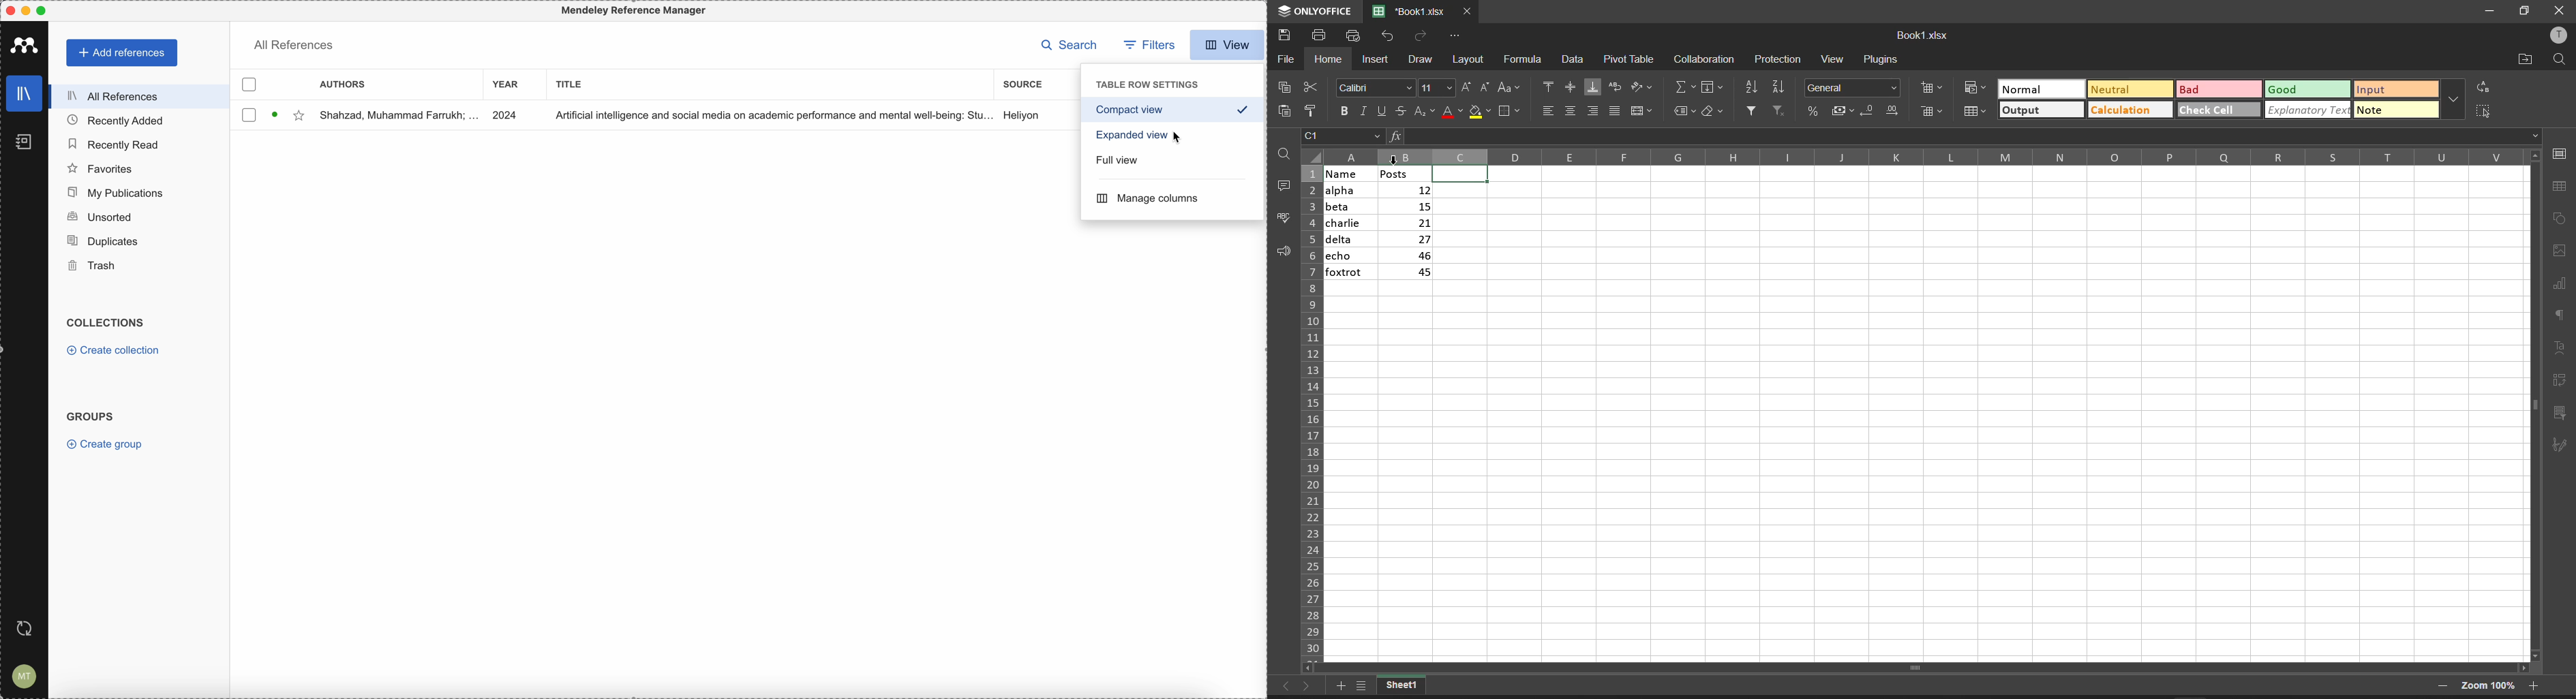  What do you see at coordinates (1344, 136) in the screenshot?
I see `cell address` at bounding box center [1344, 136].